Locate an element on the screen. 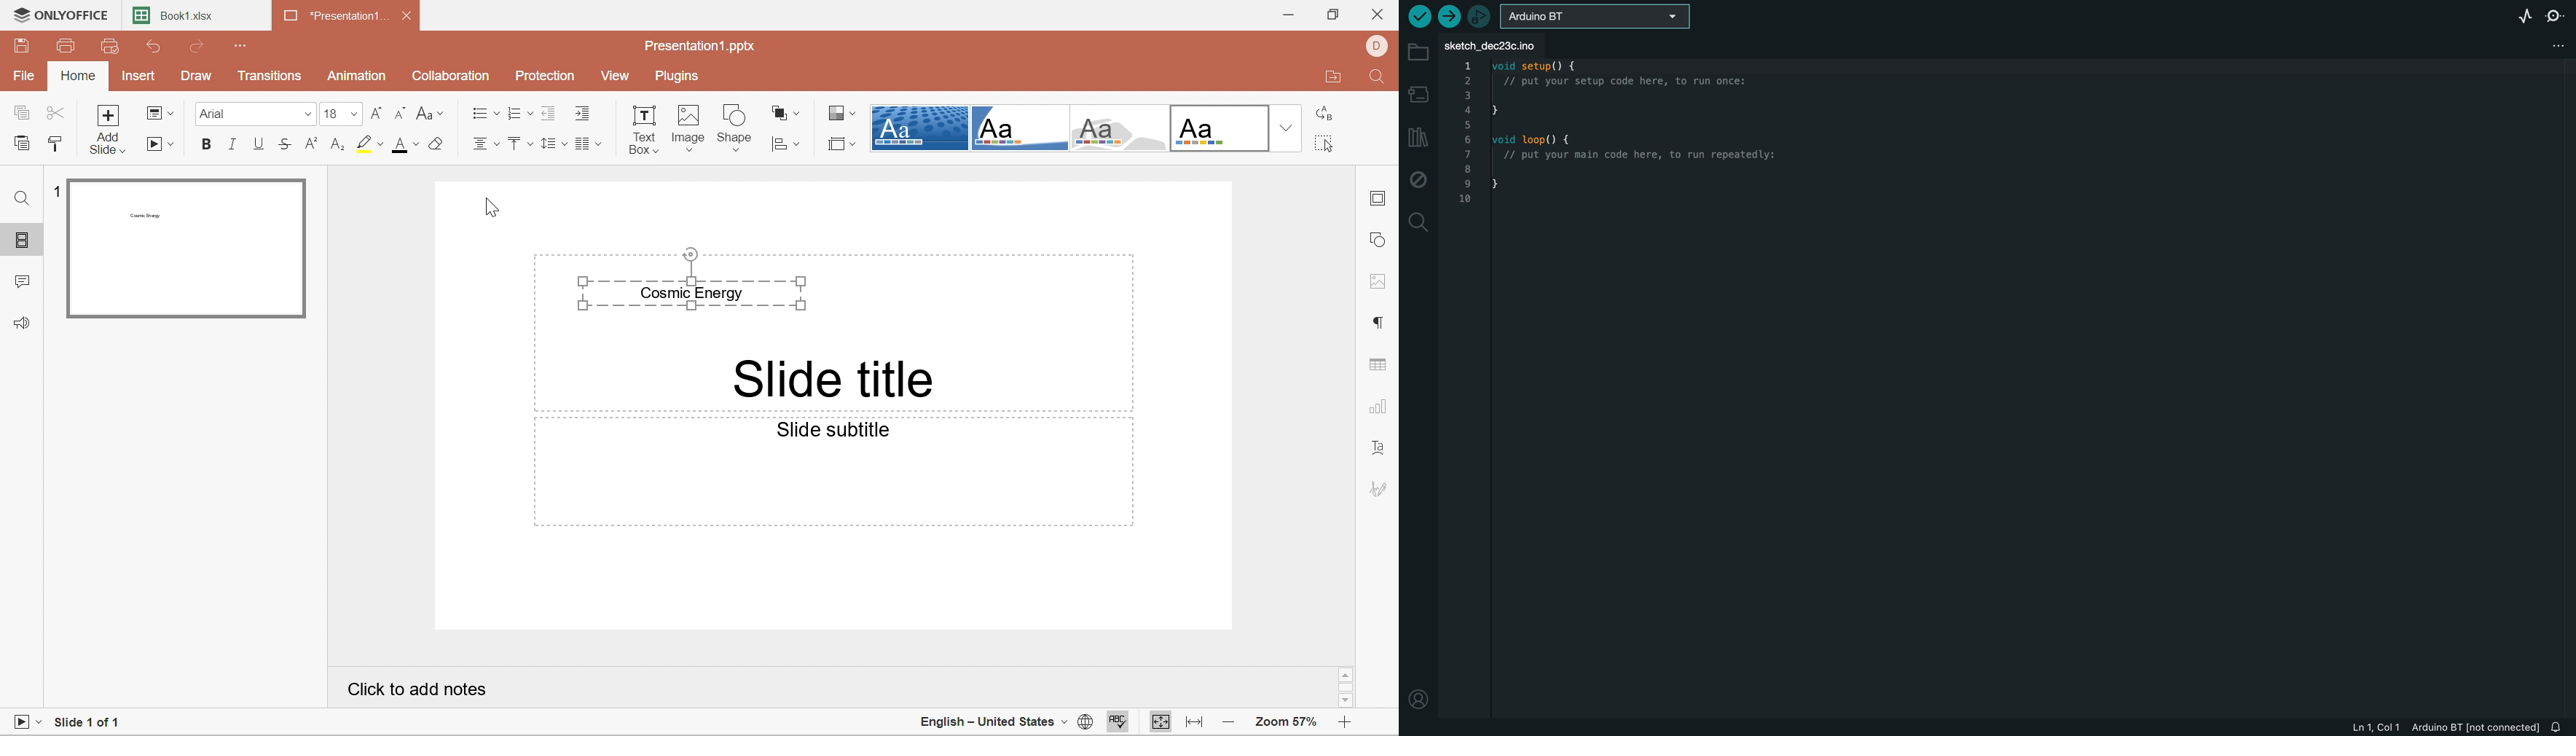  Italic is located at coordinates (232, 145).